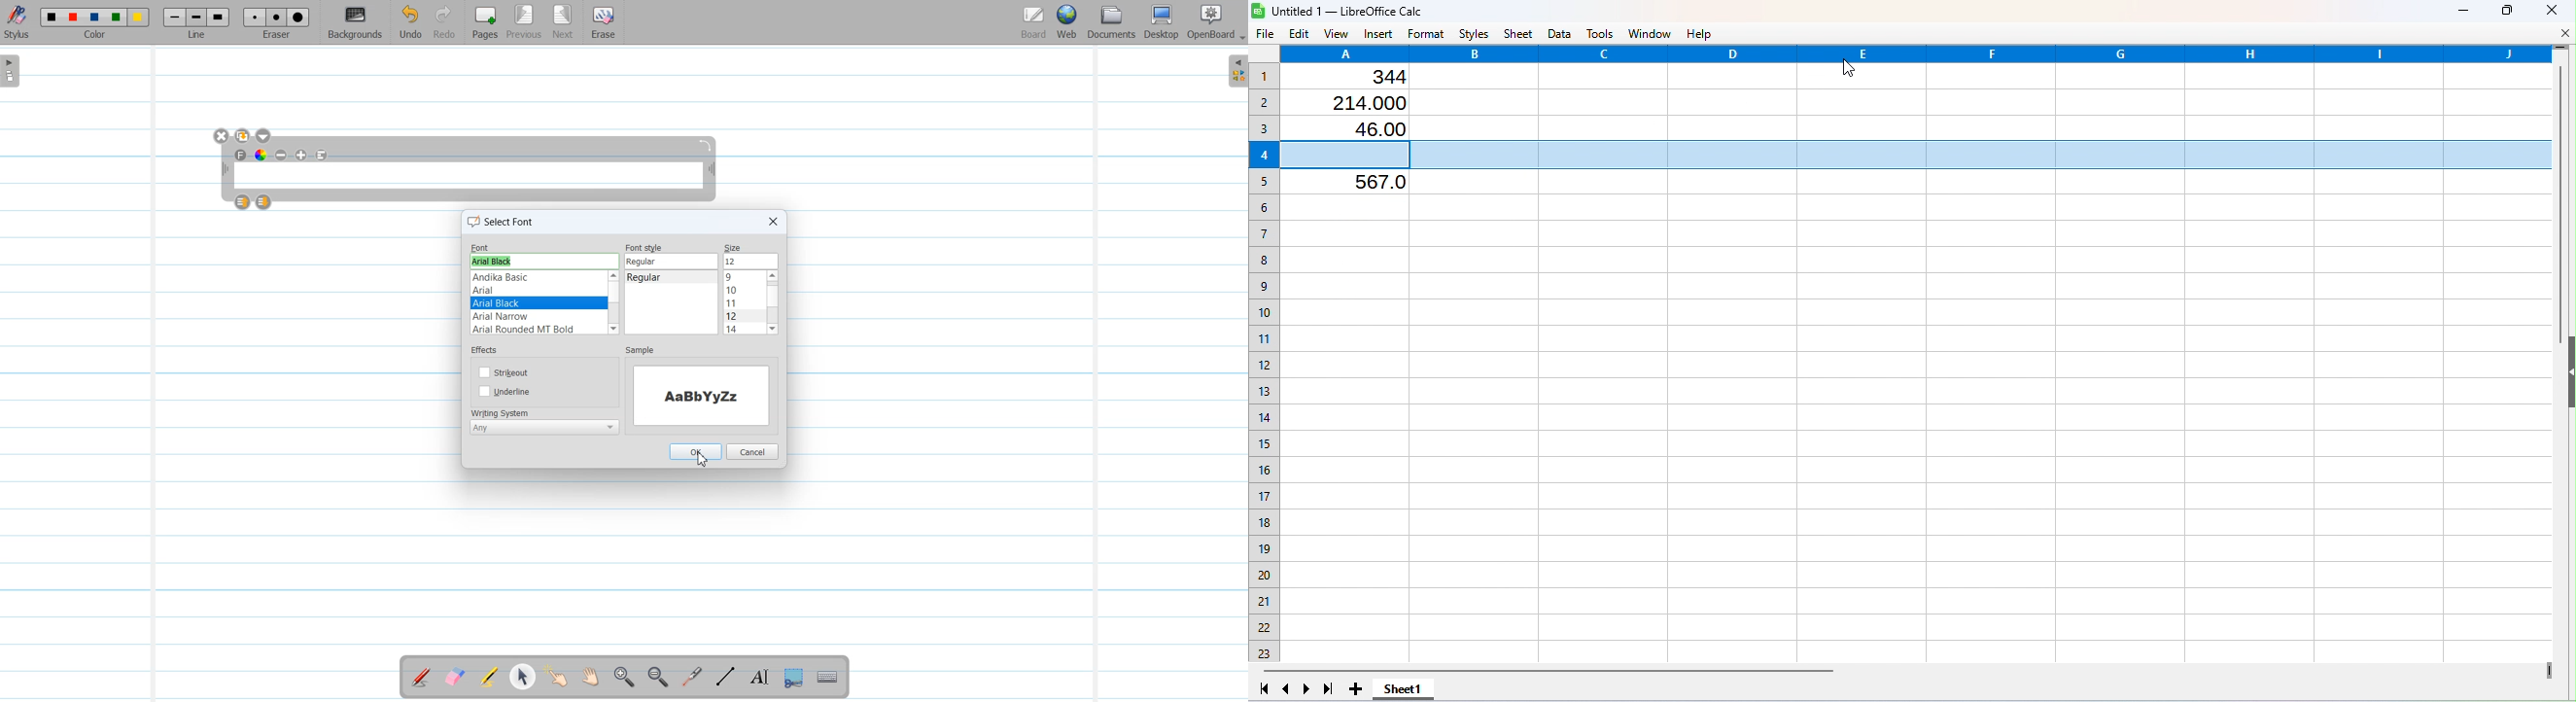  Describe the element at coordinates (504, 223) in the screenshot. I see `select font` at that location.